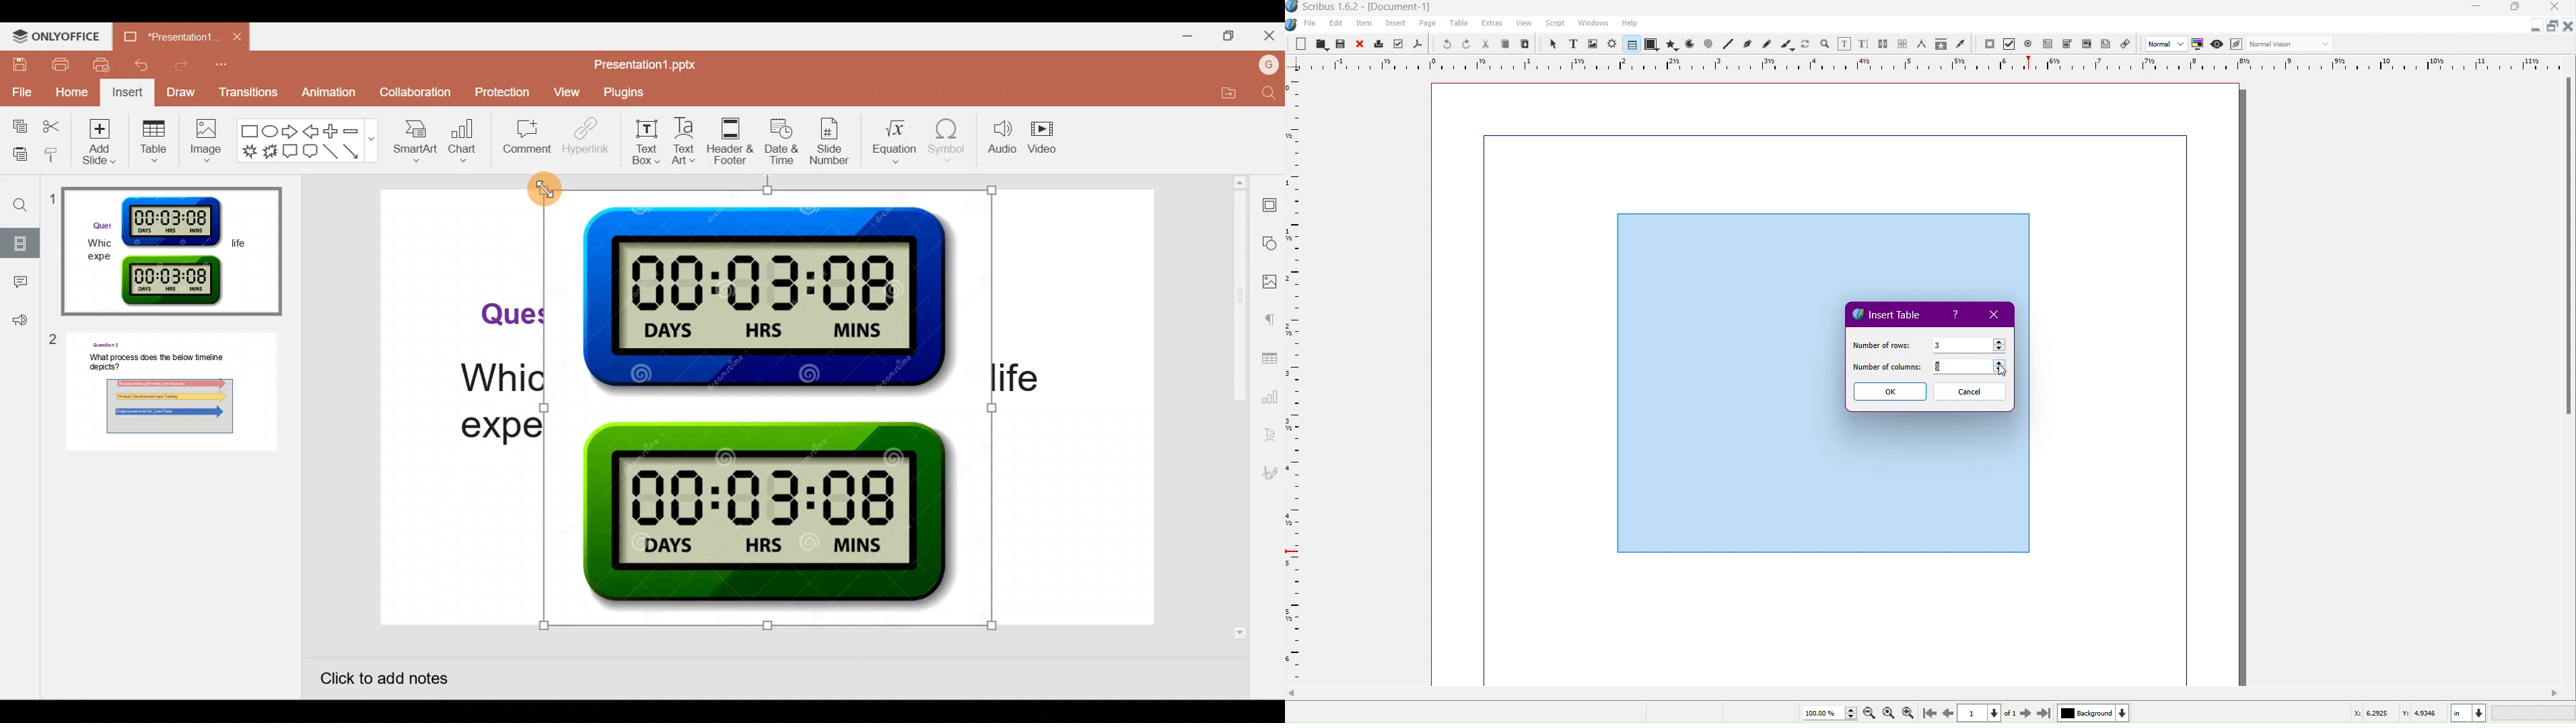 Image resolution: width=2576 pixels, height=728 pixels. Describe the element at coordinates (104, 66) in the screenshot. I see `Quick print` at that location.